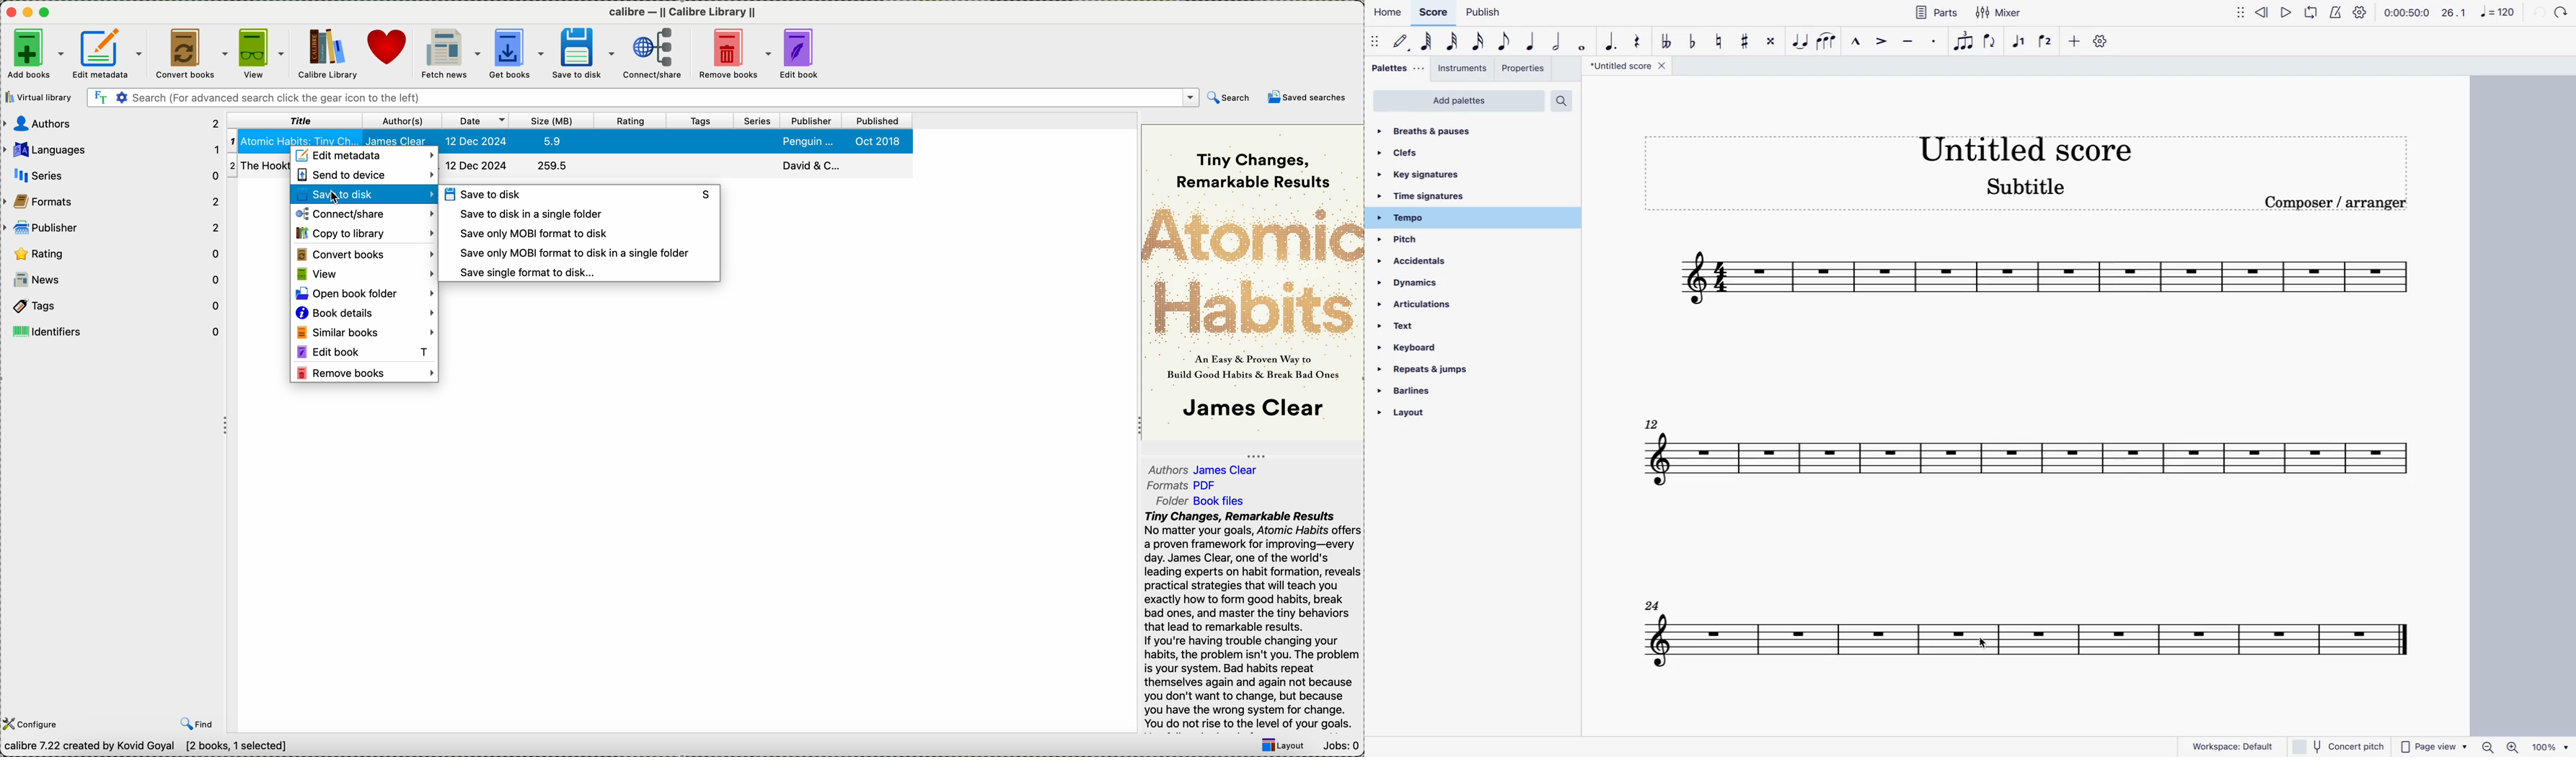 This screenshot has height=784, width=2576. I want to click on authors, so click(1207, 470).